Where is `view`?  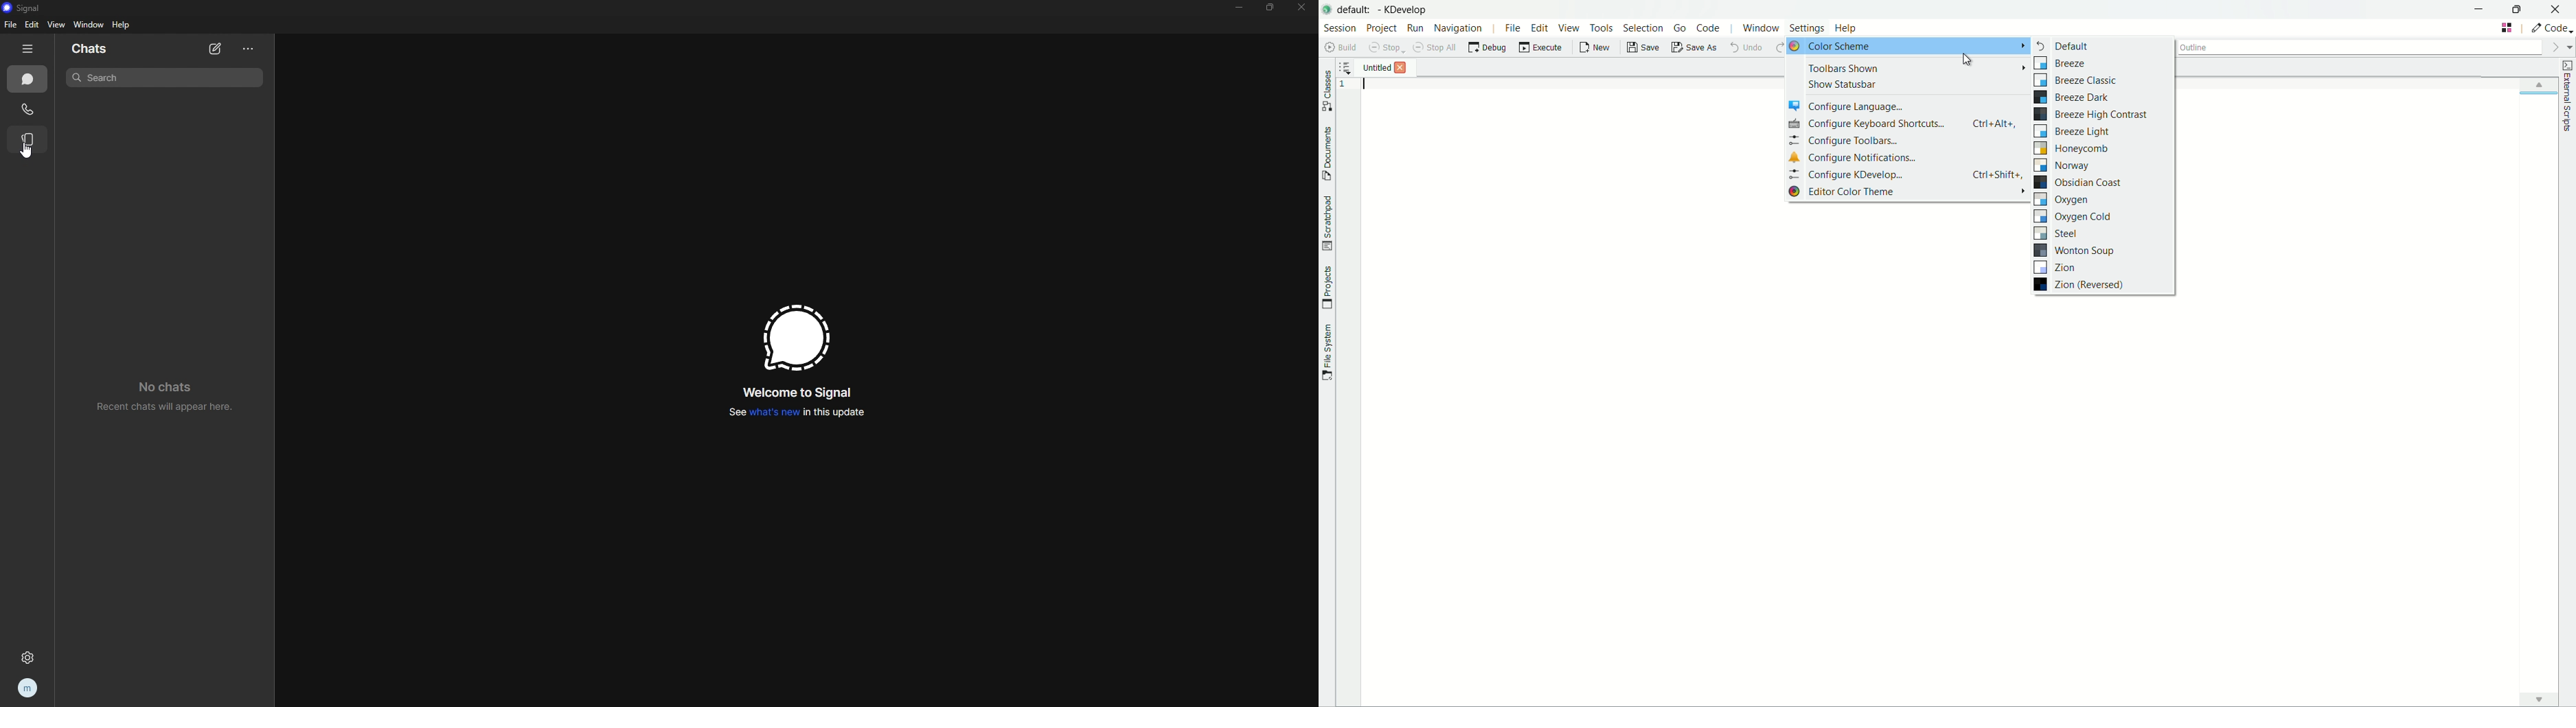 view is located at coordinates (56, 24).